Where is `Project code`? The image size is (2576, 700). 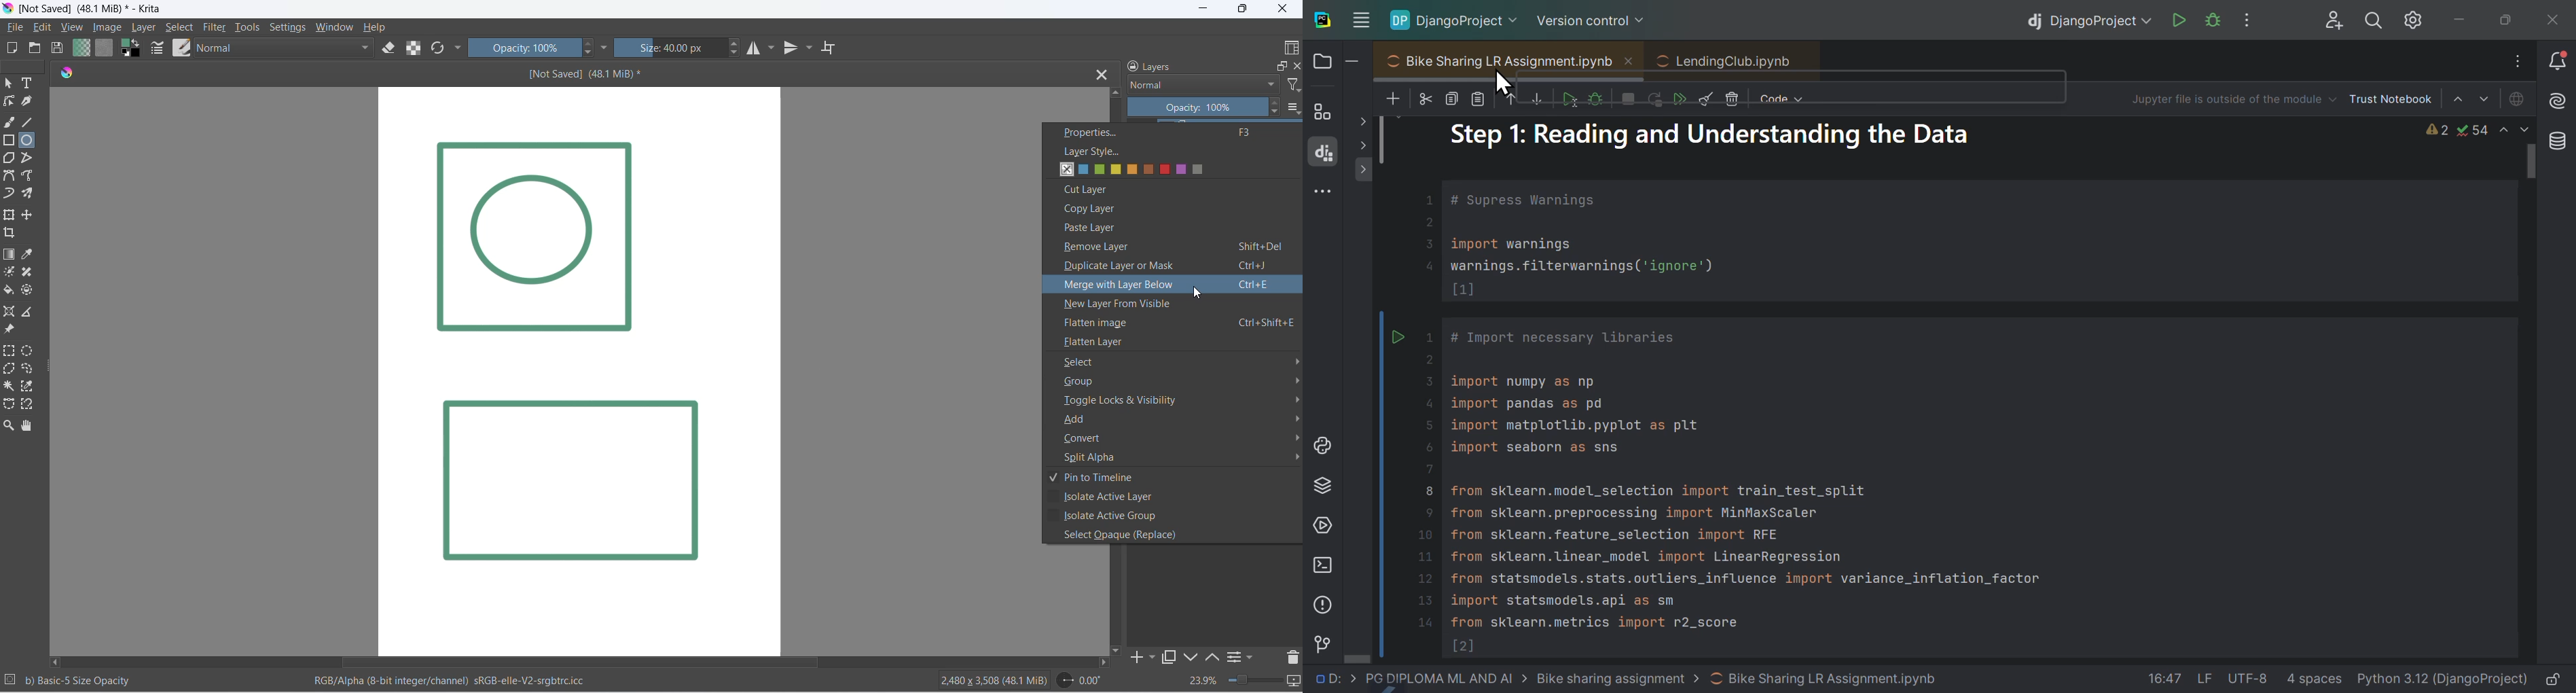
Project code is located at coordinates (1853, 388).